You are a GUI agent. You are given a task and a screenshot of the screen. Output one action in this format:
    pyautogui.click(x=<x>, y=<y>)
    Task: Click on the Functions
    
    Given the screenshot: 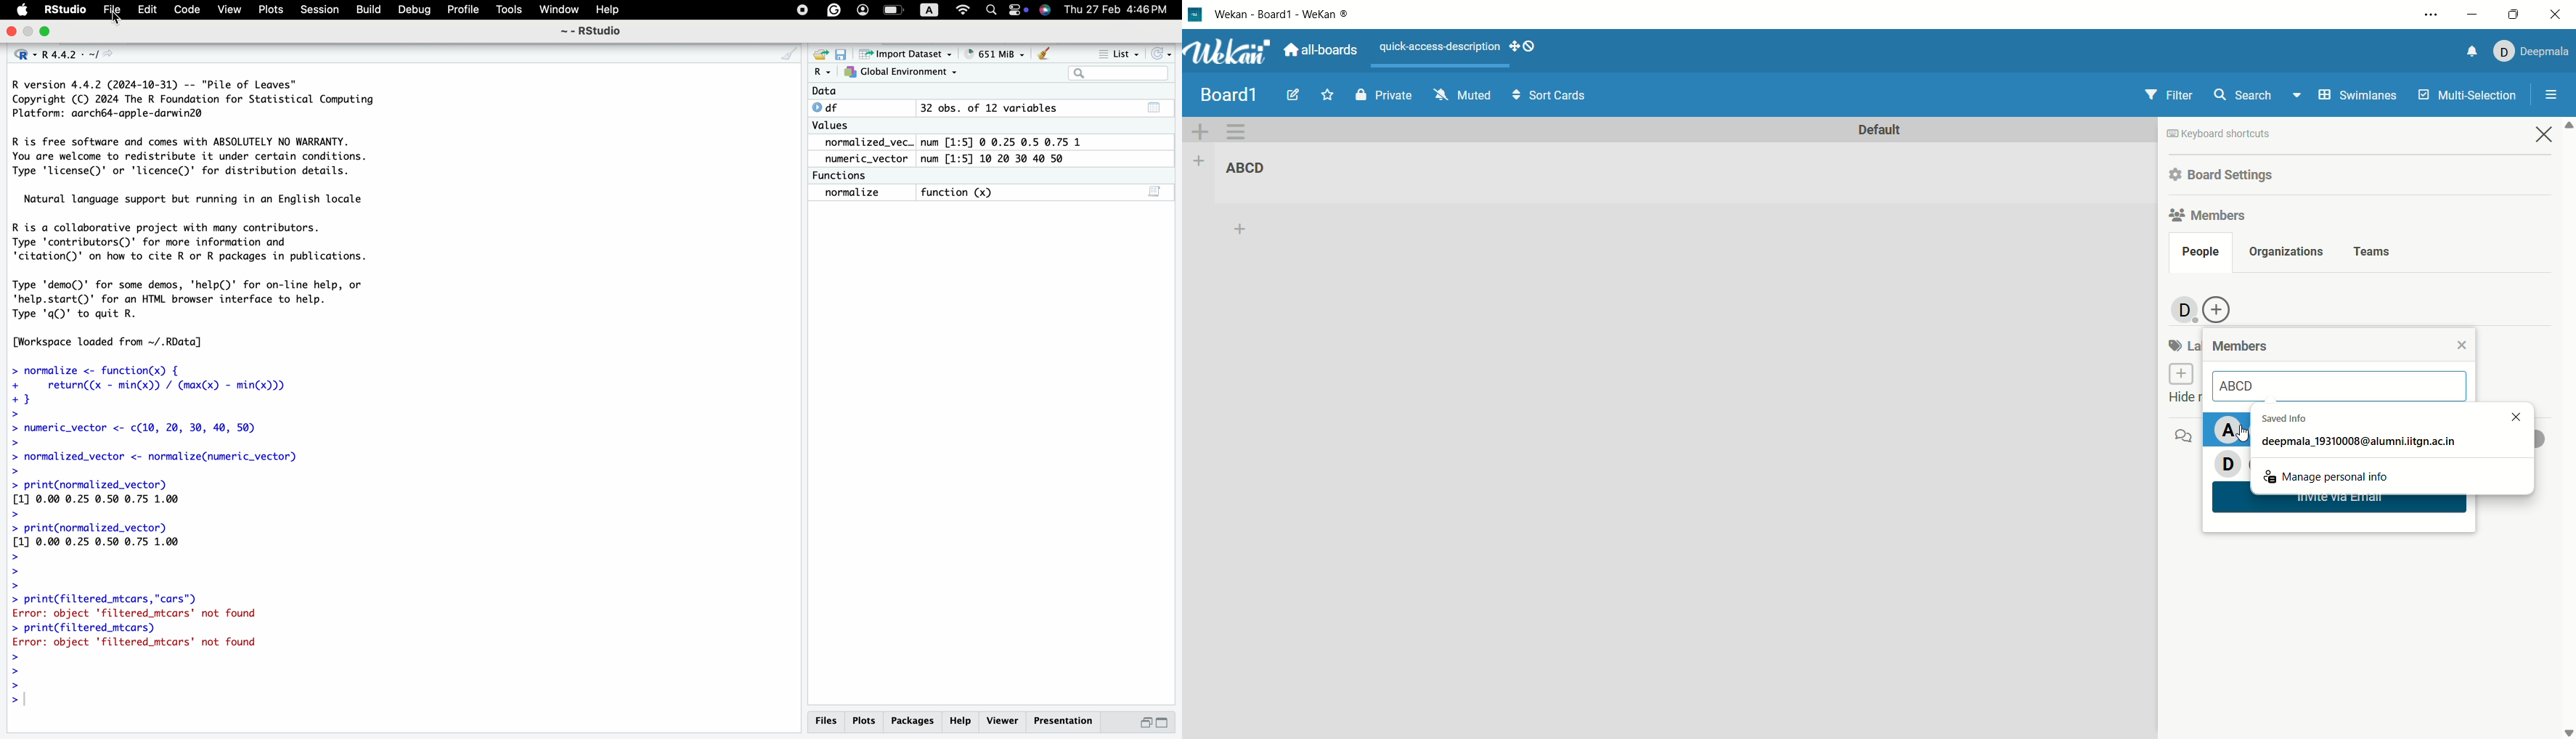 What is the action you would take?
    pyautogui.click(x=850, y=175)
    